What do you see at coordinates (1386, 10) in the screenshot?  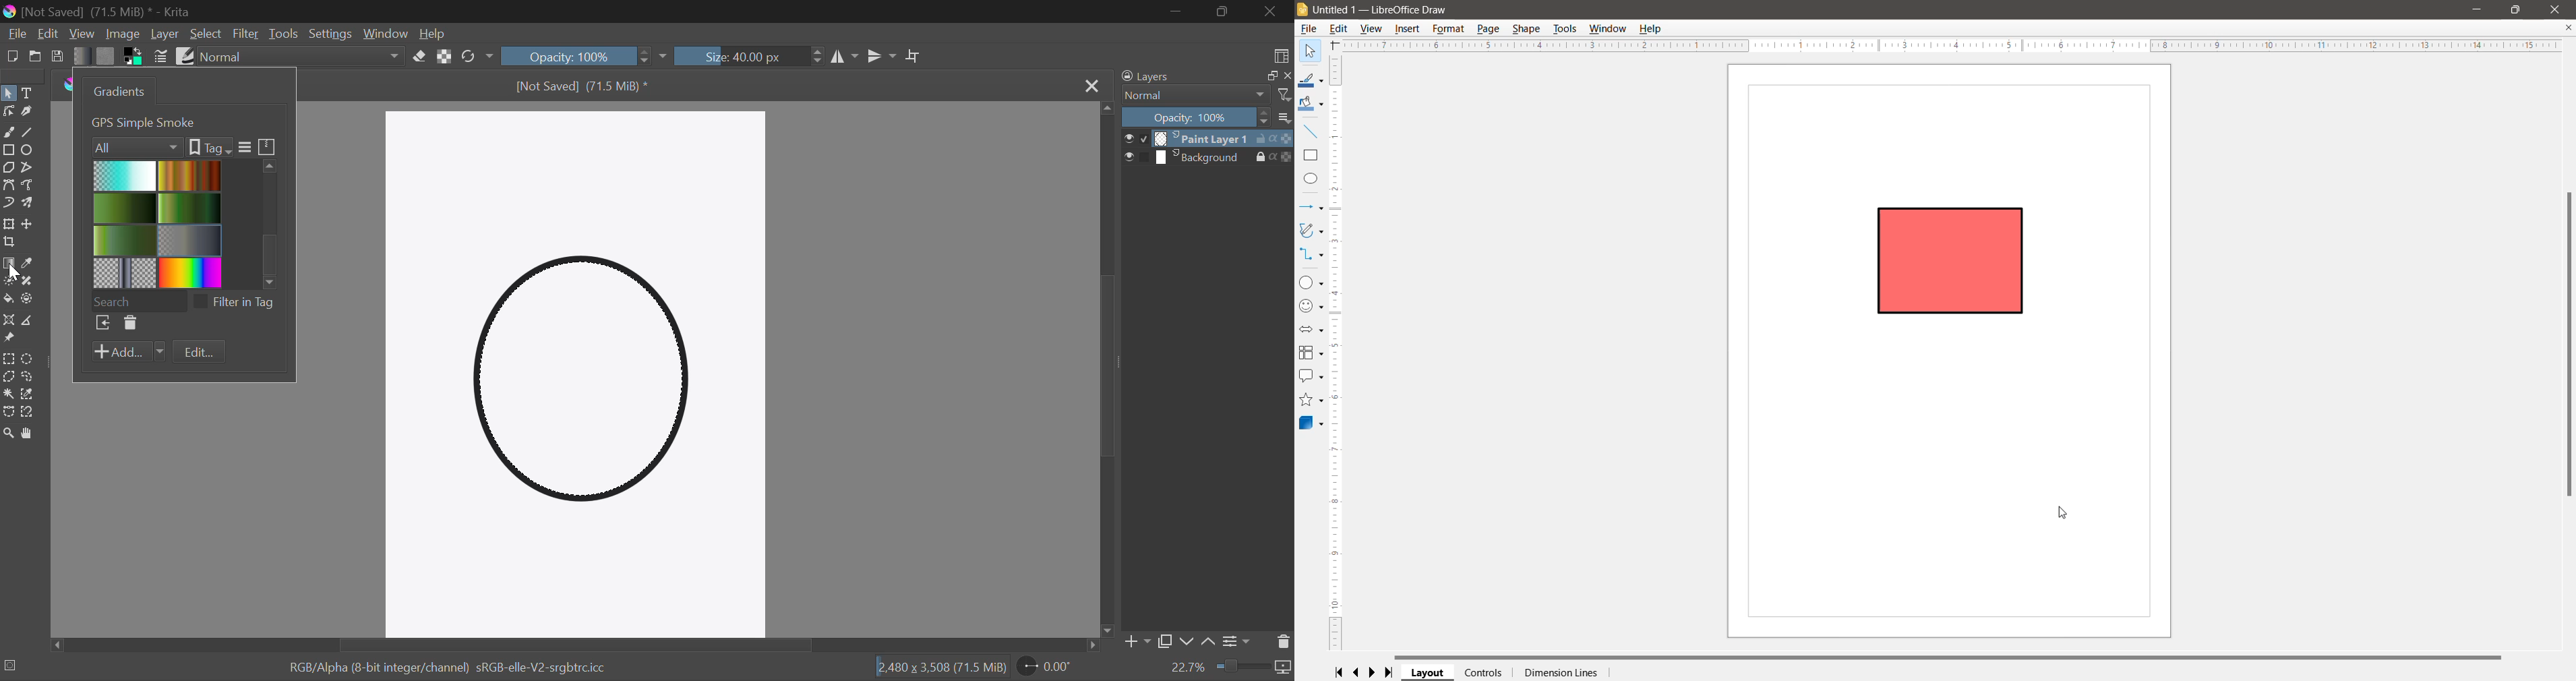 I see `Document Title - Application Name` at bounding box center [1386, 10].